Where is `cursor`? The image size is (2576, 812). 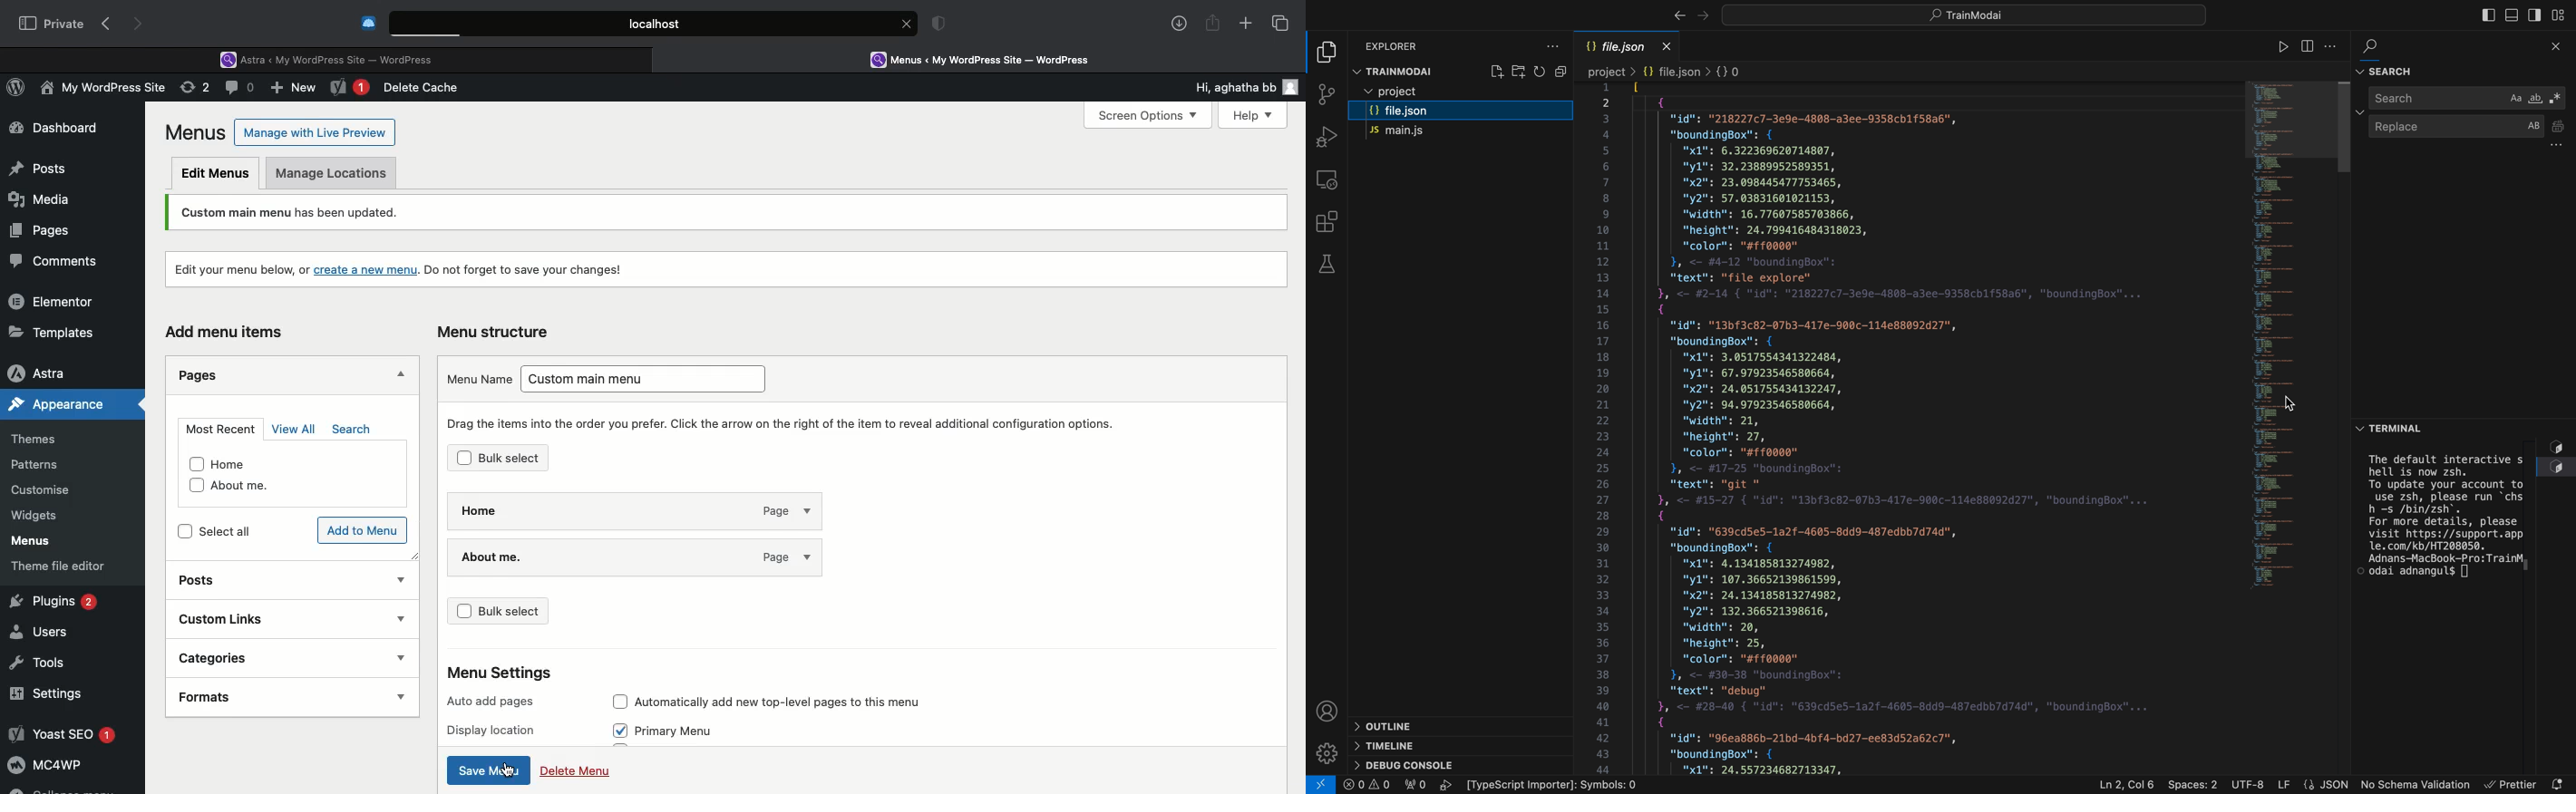
cursor is located at coordinates (2304, 401).